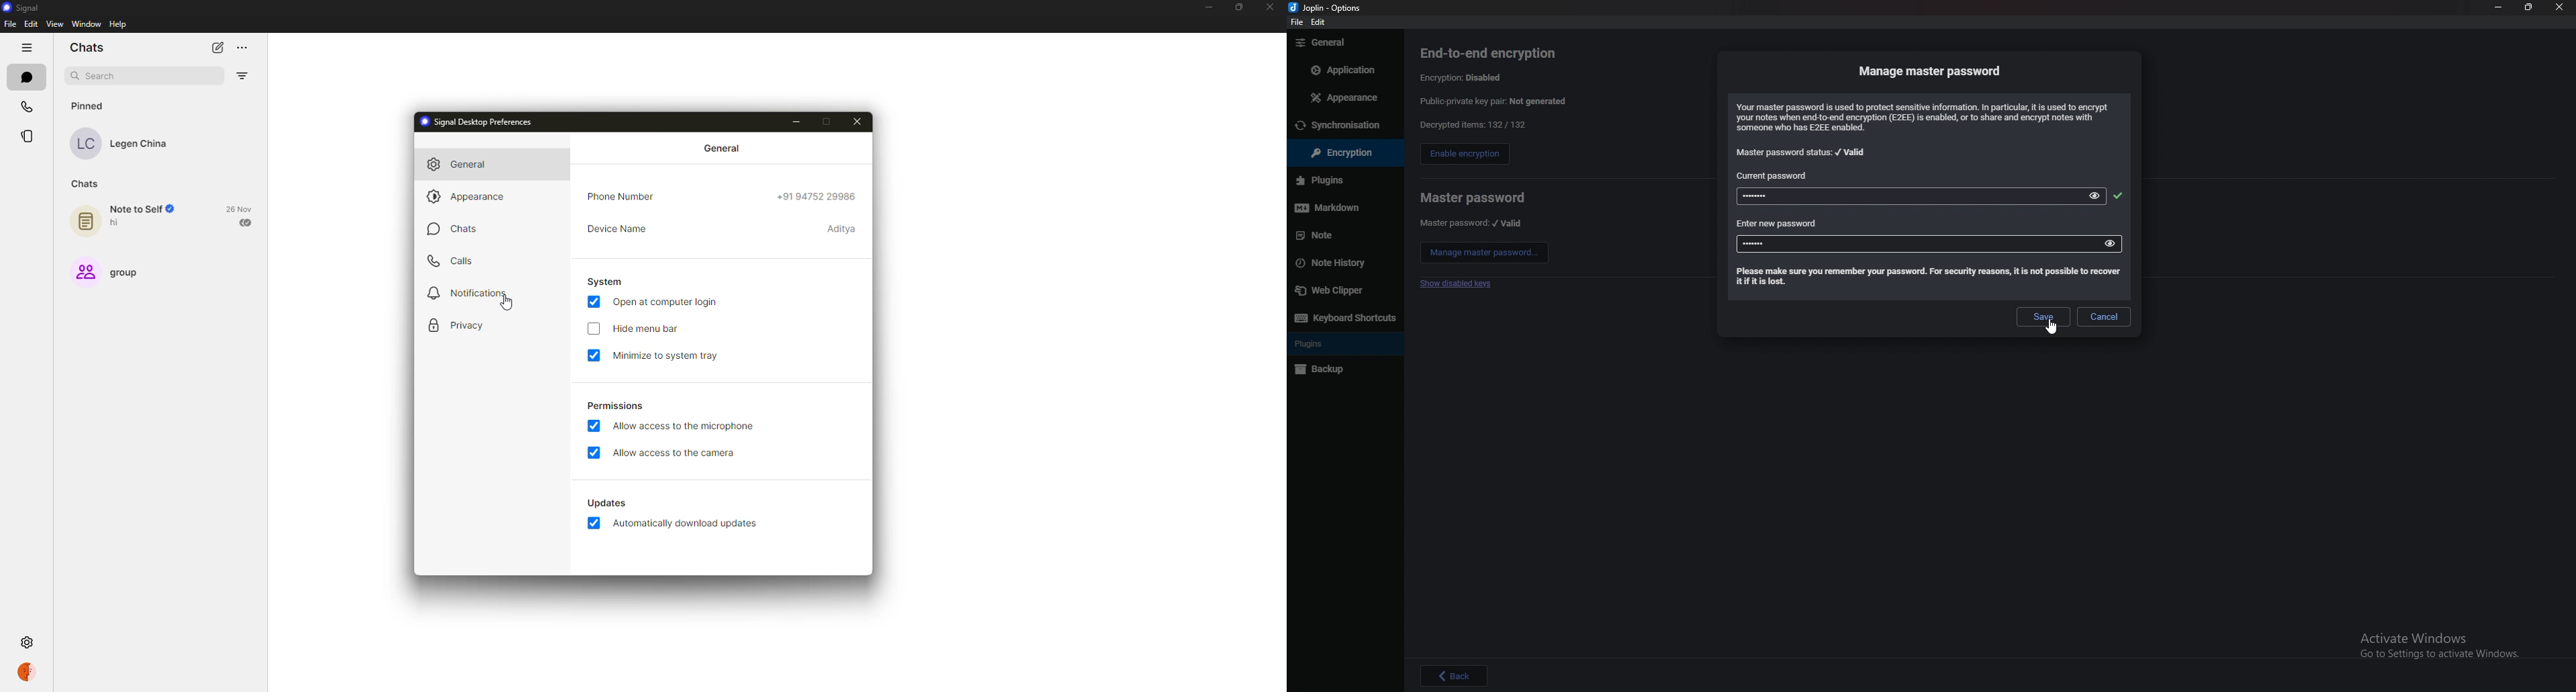 Image resolution: width=2576 pixels, height=700 pixels. Describe the element at coordinates (140, 144) in the screenshot. I see `Legen China` at that location.